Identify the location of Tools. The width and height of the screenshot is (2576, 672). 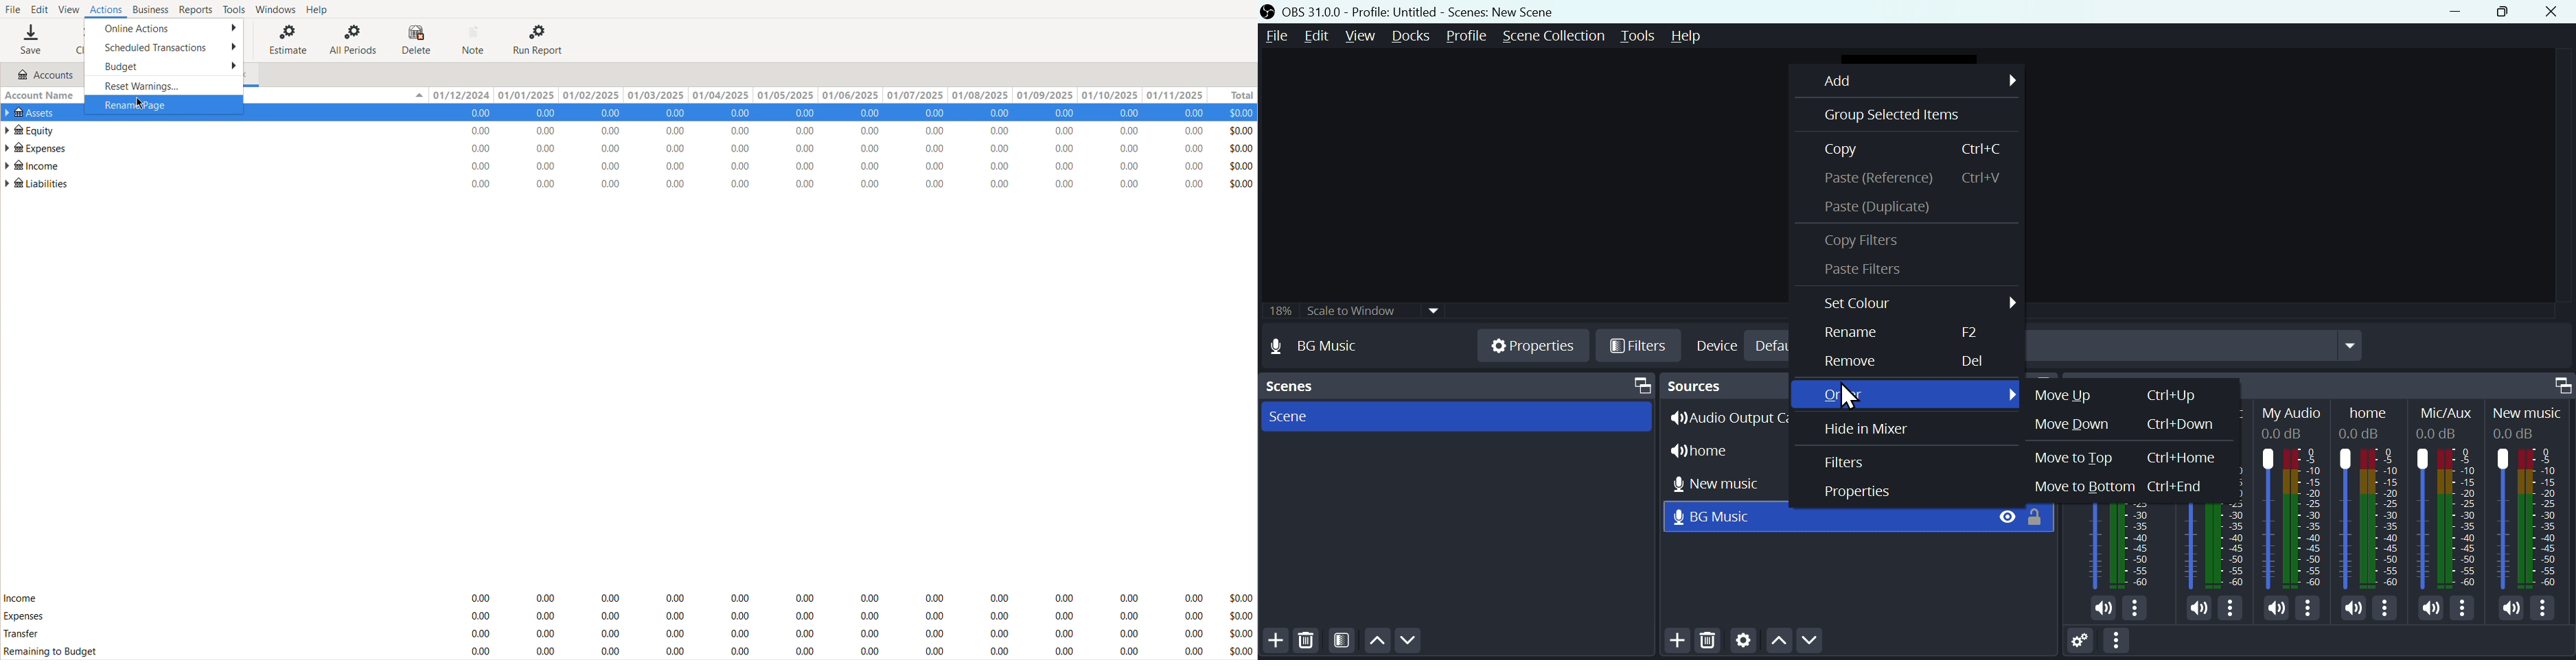
(1644, 36).